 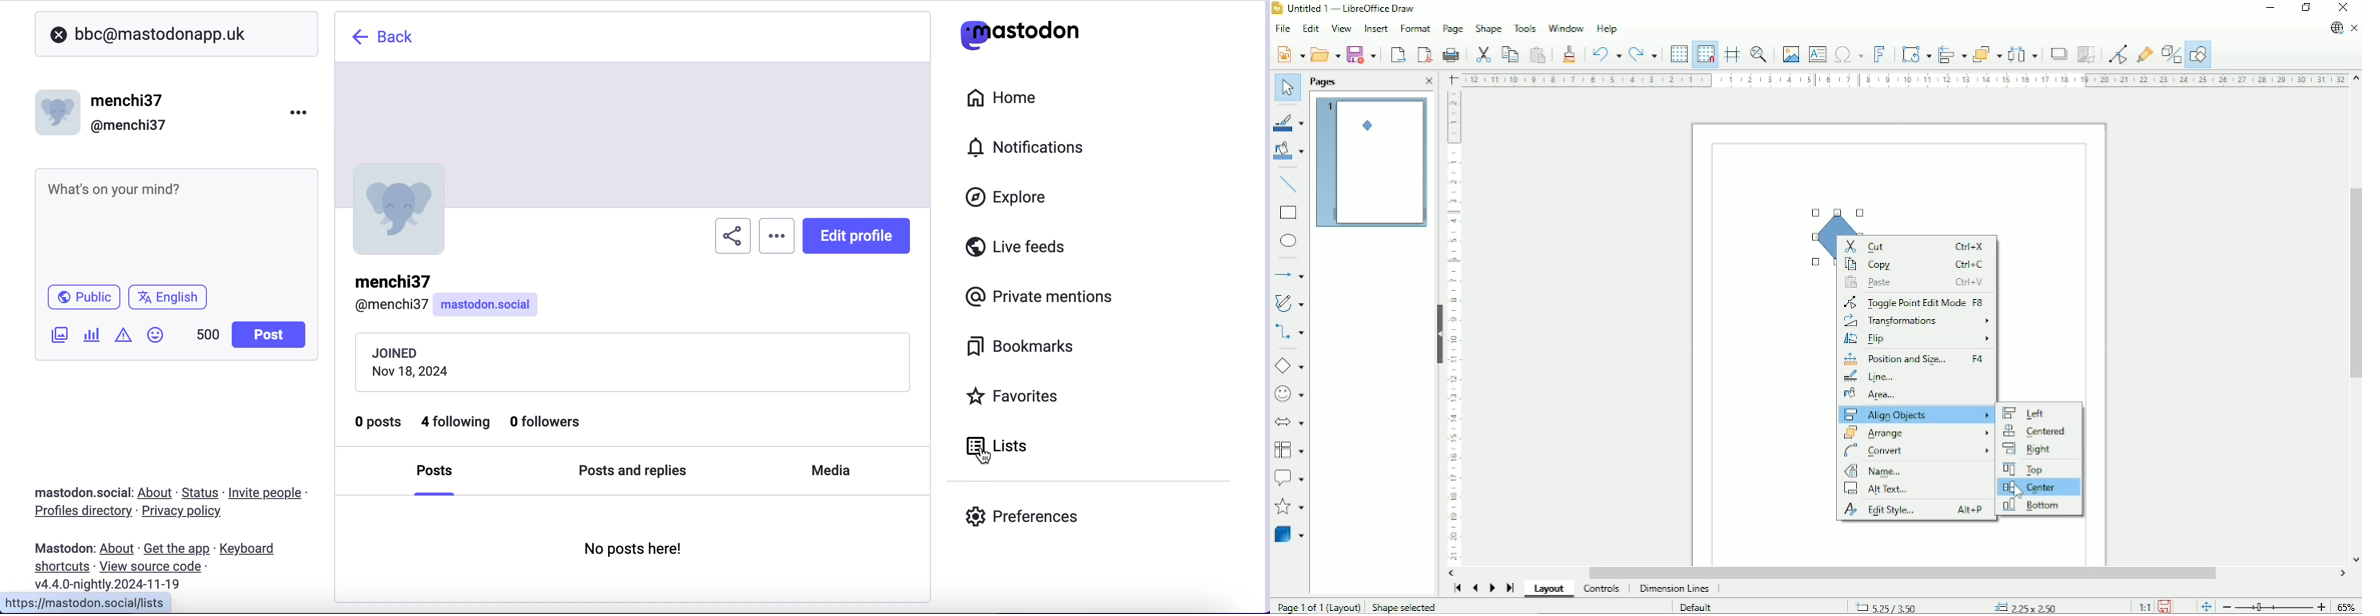 I want to click on Align objects, so click(x=1916, y=415).